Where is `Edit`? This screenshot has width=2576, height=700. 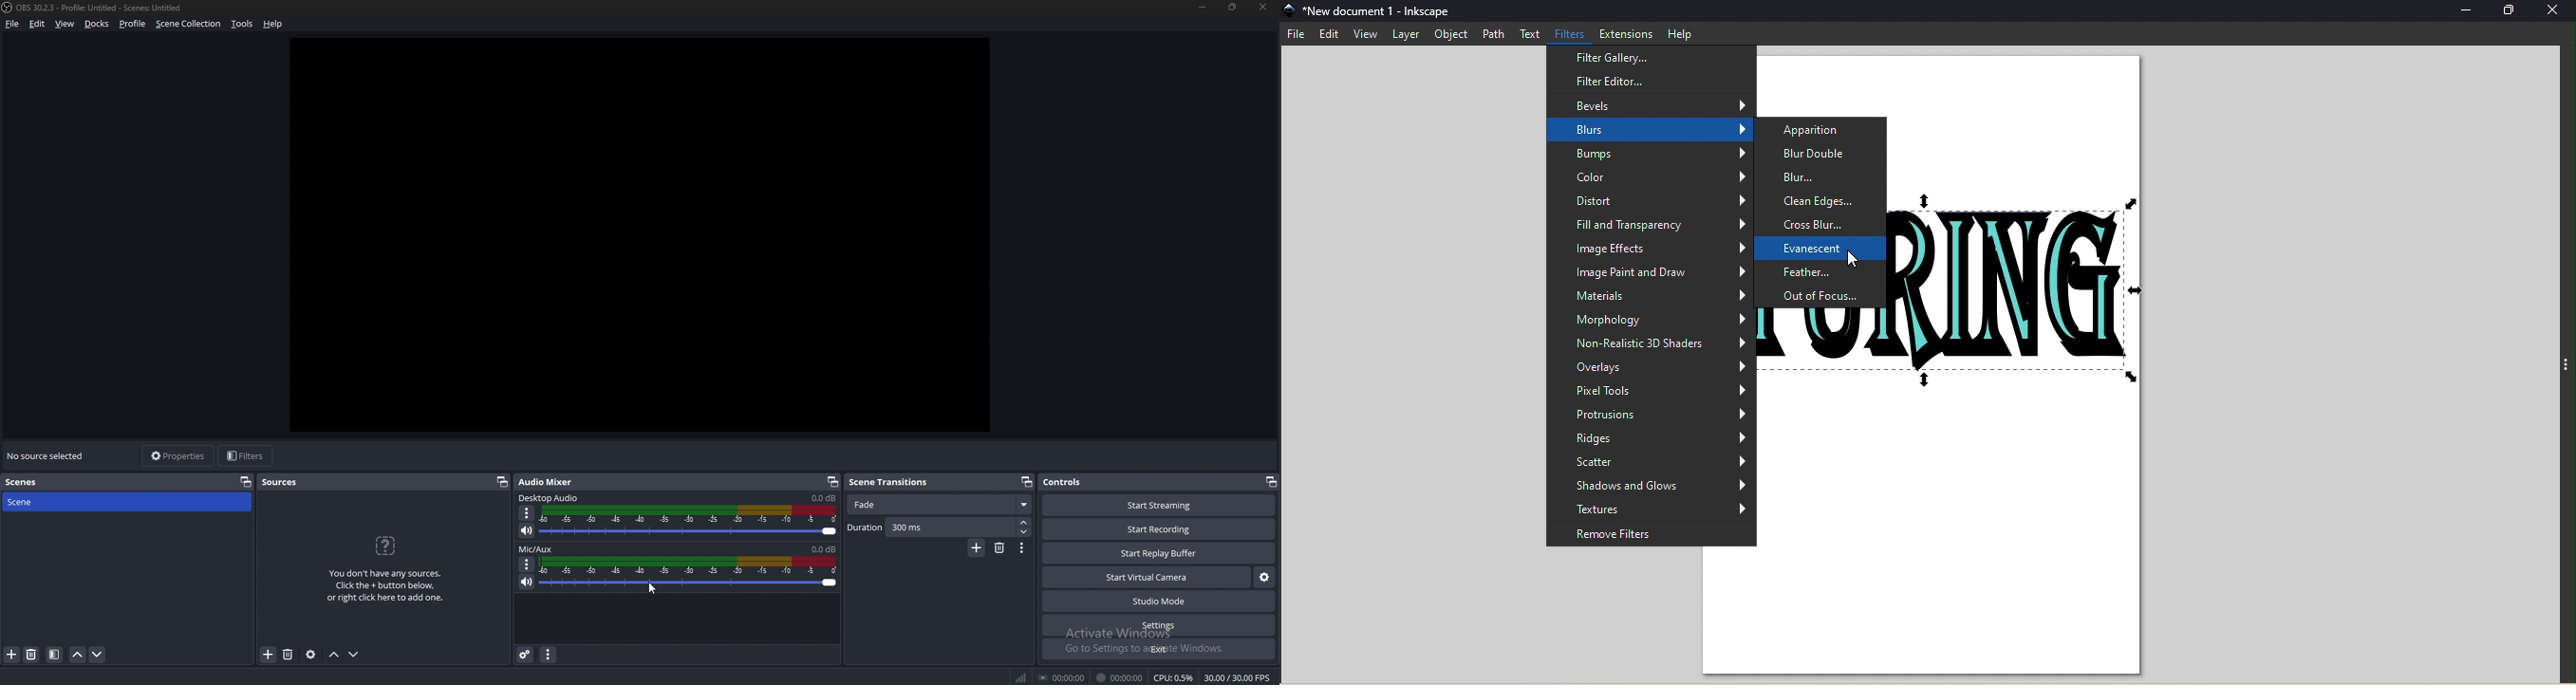 Edit is located at coordinates (1329, 36).